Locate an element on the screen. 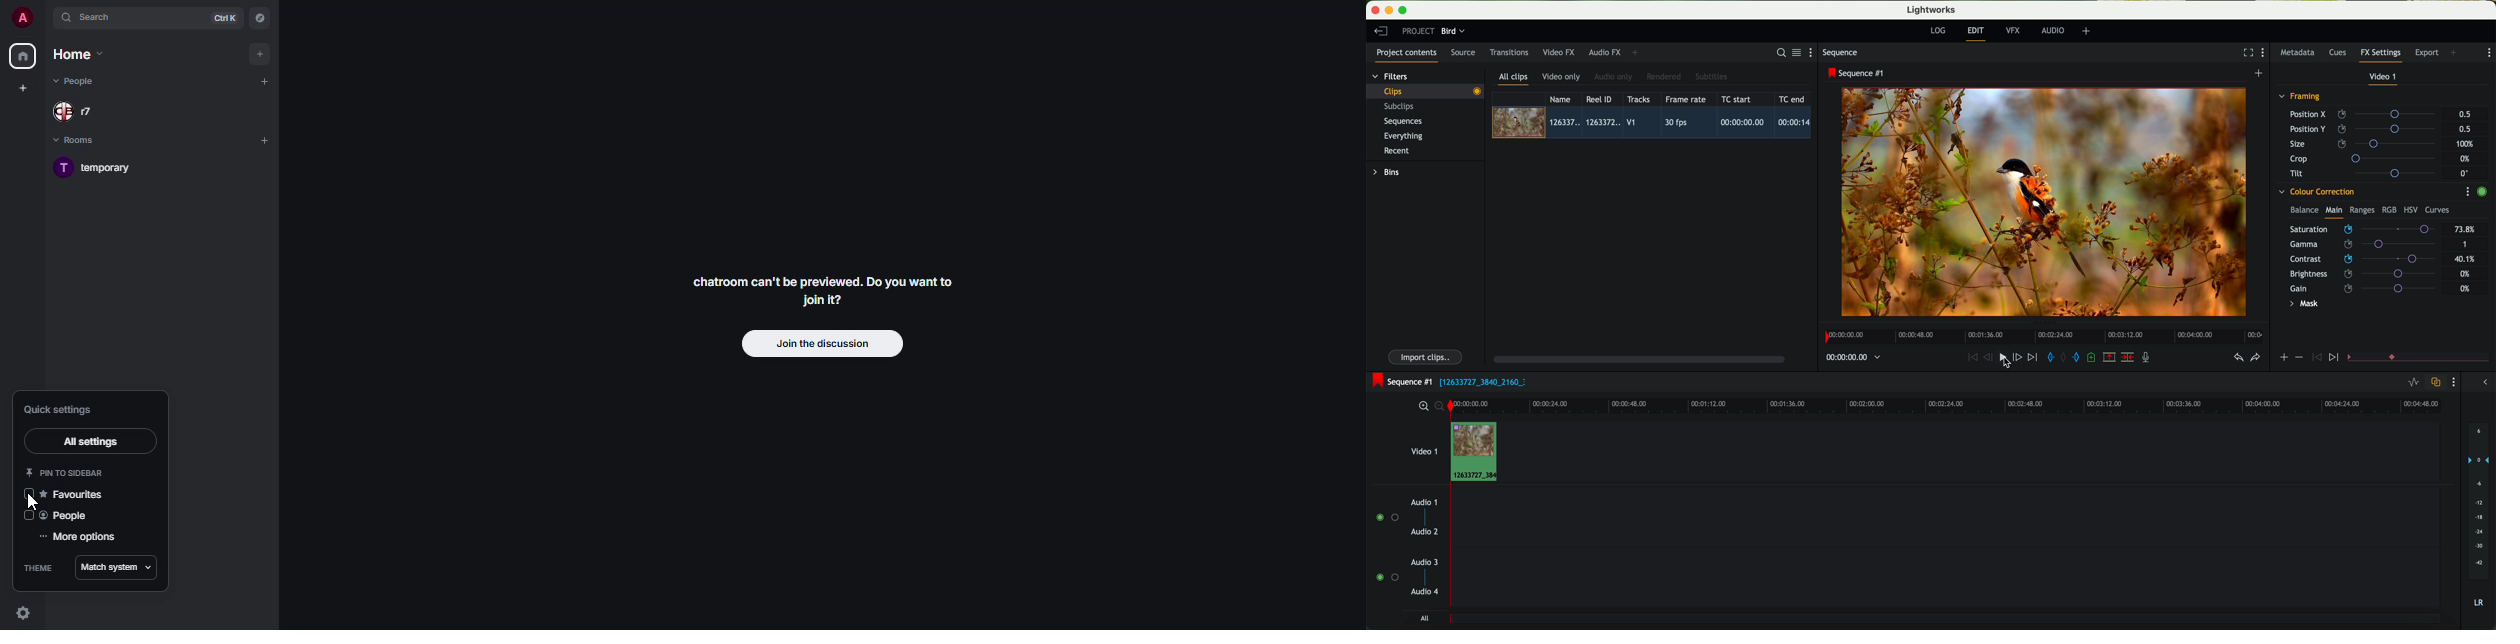  crop is located at coordinates (2367, 158).